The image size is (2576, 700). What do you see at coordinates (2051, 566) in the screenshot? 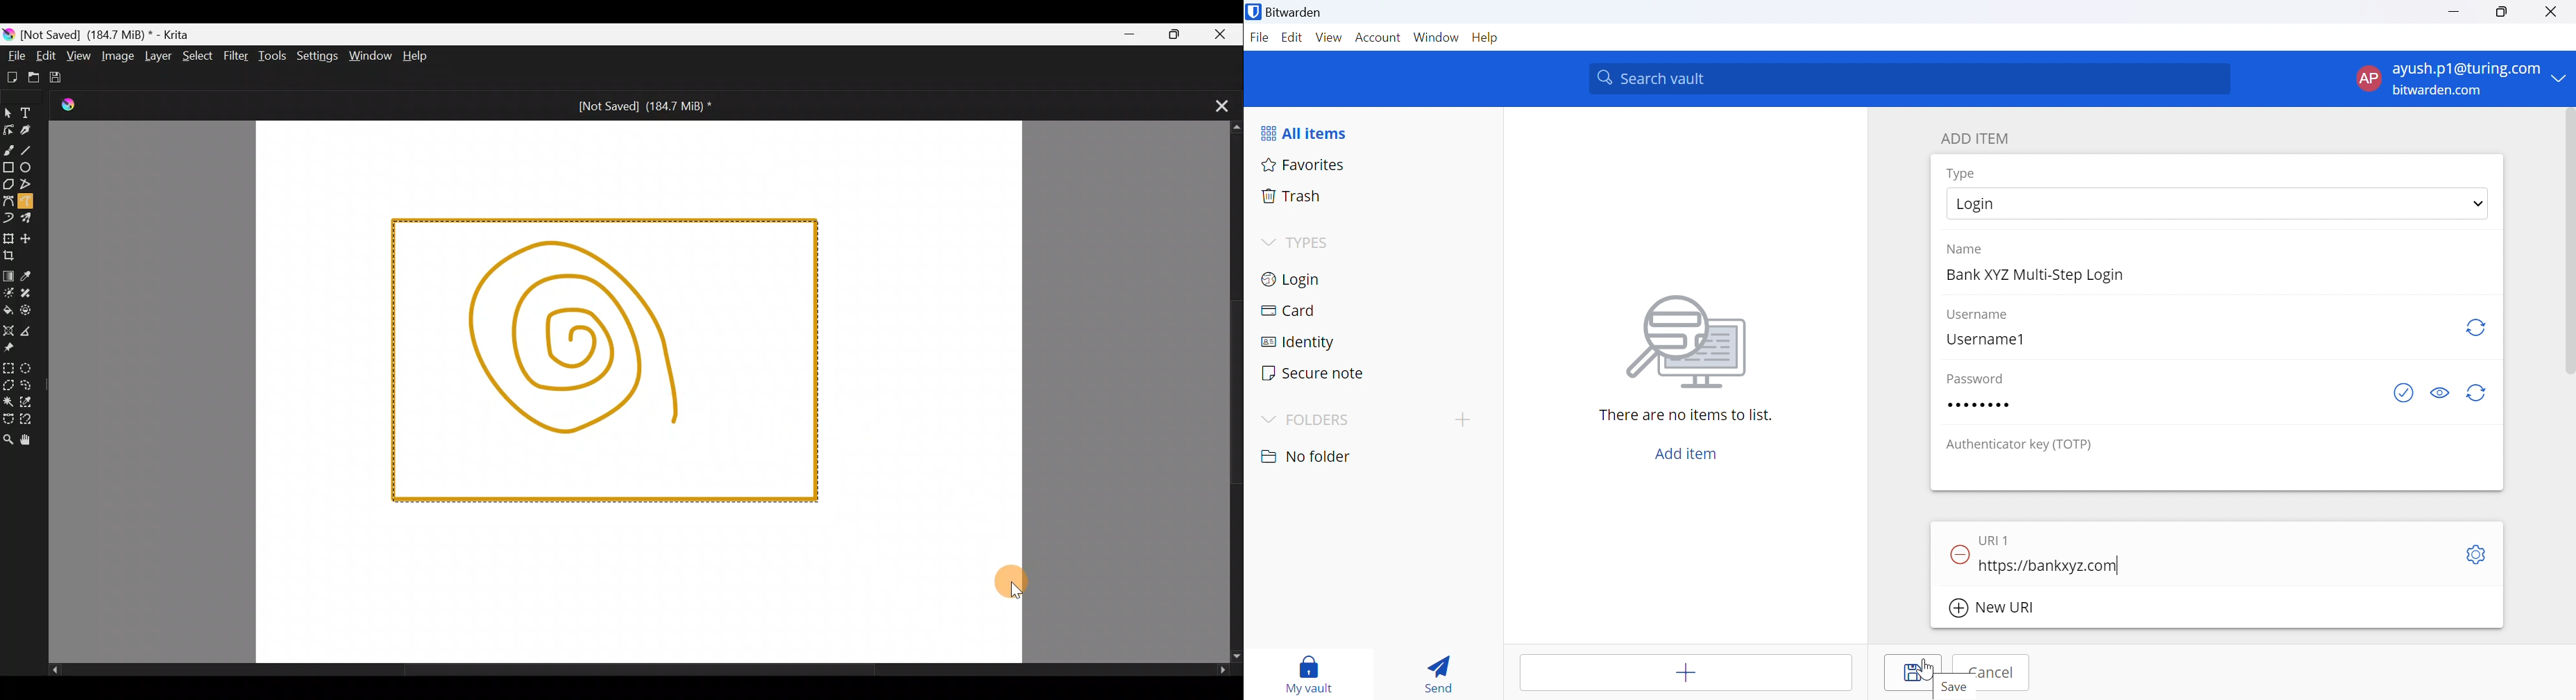
I see `https://bankxyz.com` at bounding box center [2051, 566].